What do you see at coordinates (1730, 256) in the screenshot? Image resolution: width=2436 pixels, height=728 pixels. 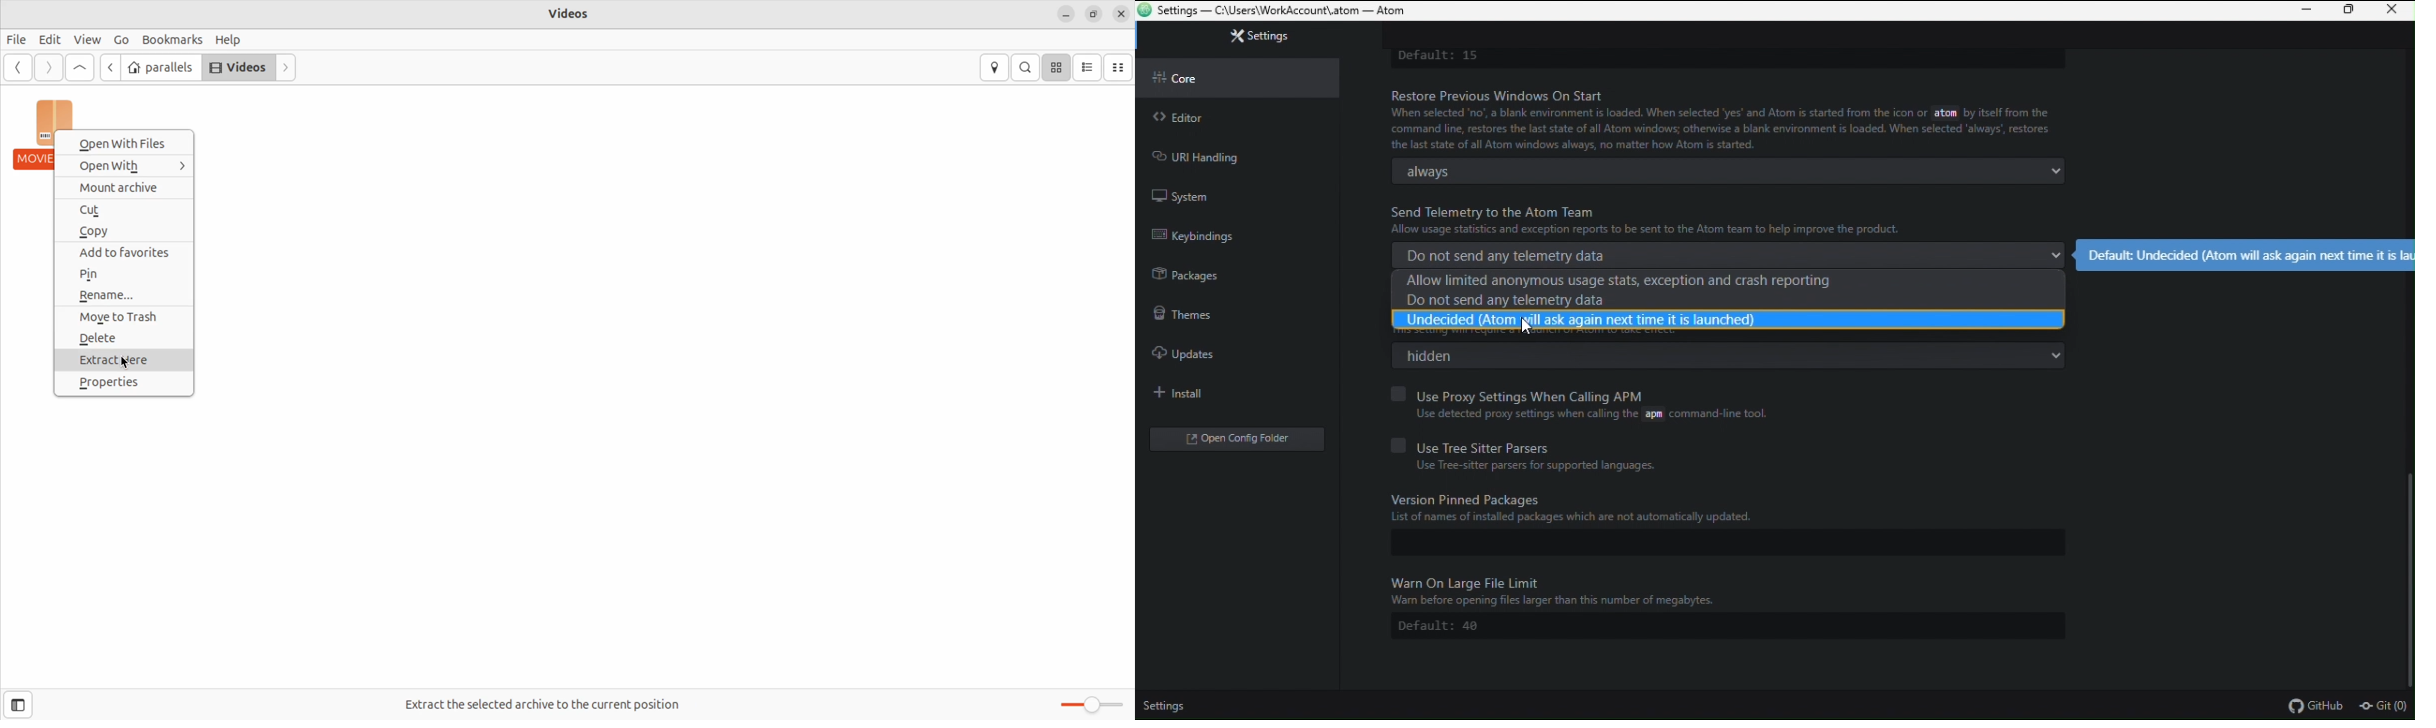 I see `Do not send any telemetry data` at bounding box center [1730, 256].